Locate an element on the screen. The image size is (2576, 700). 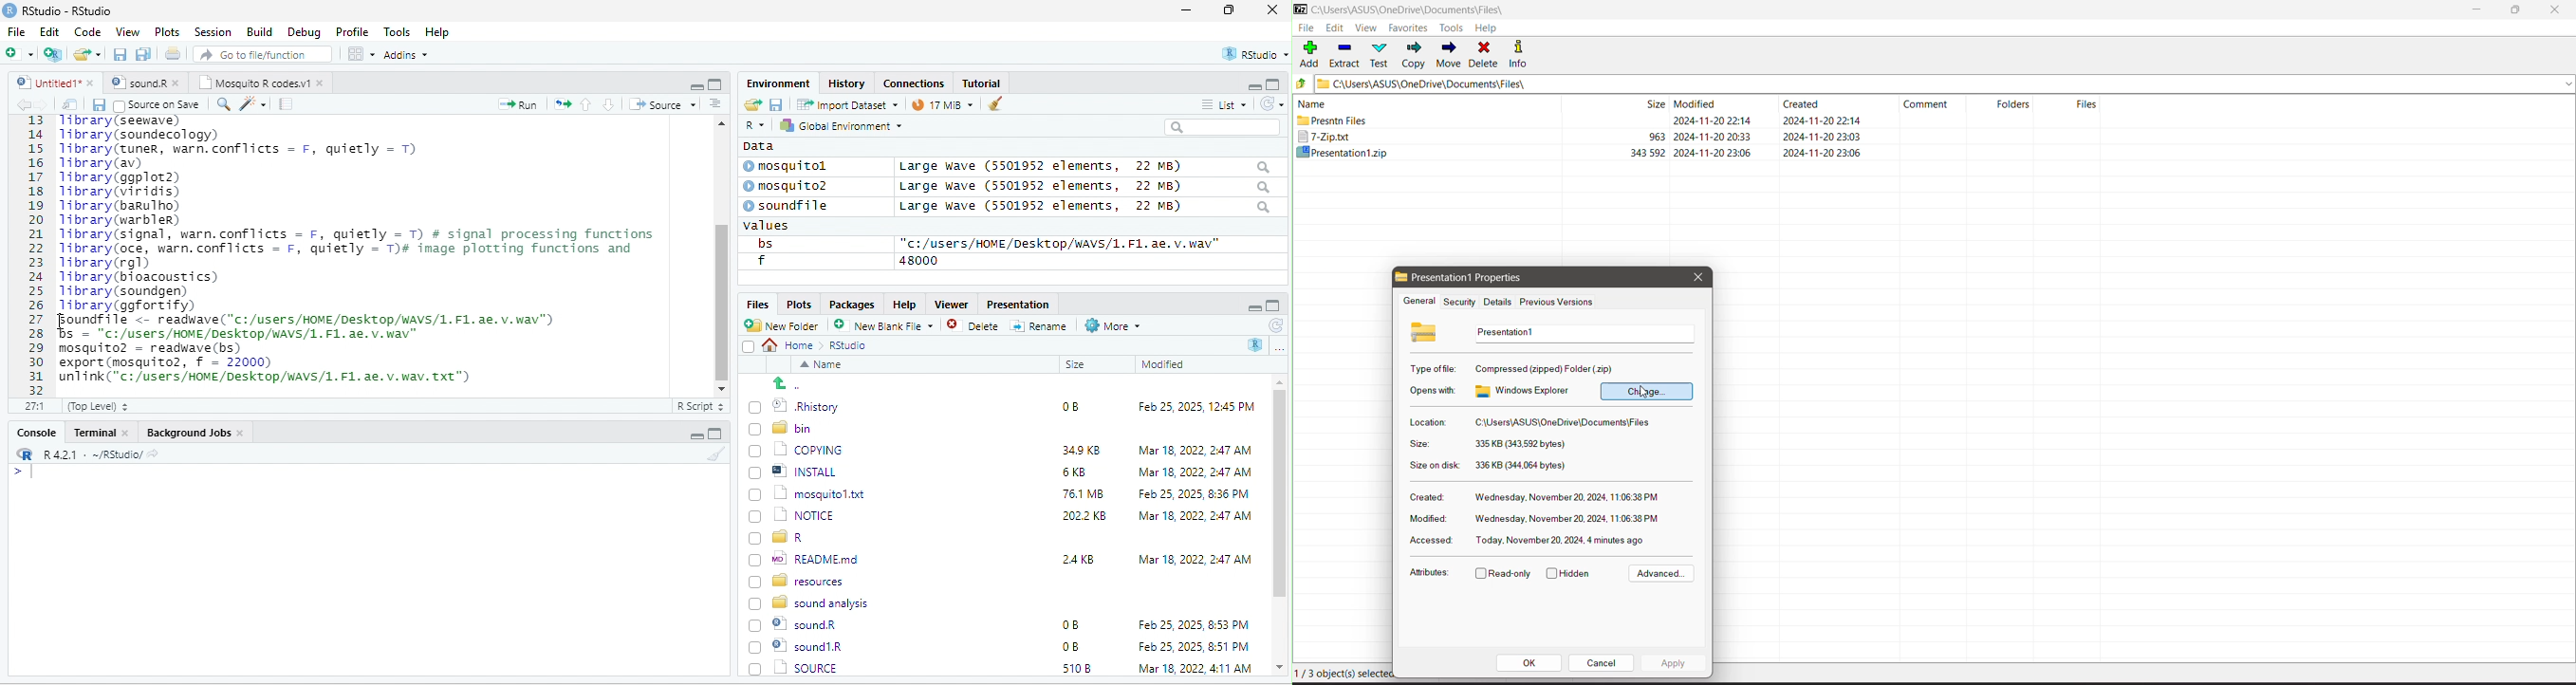
Total size of the selected file is located at coordinates (1522, 466).